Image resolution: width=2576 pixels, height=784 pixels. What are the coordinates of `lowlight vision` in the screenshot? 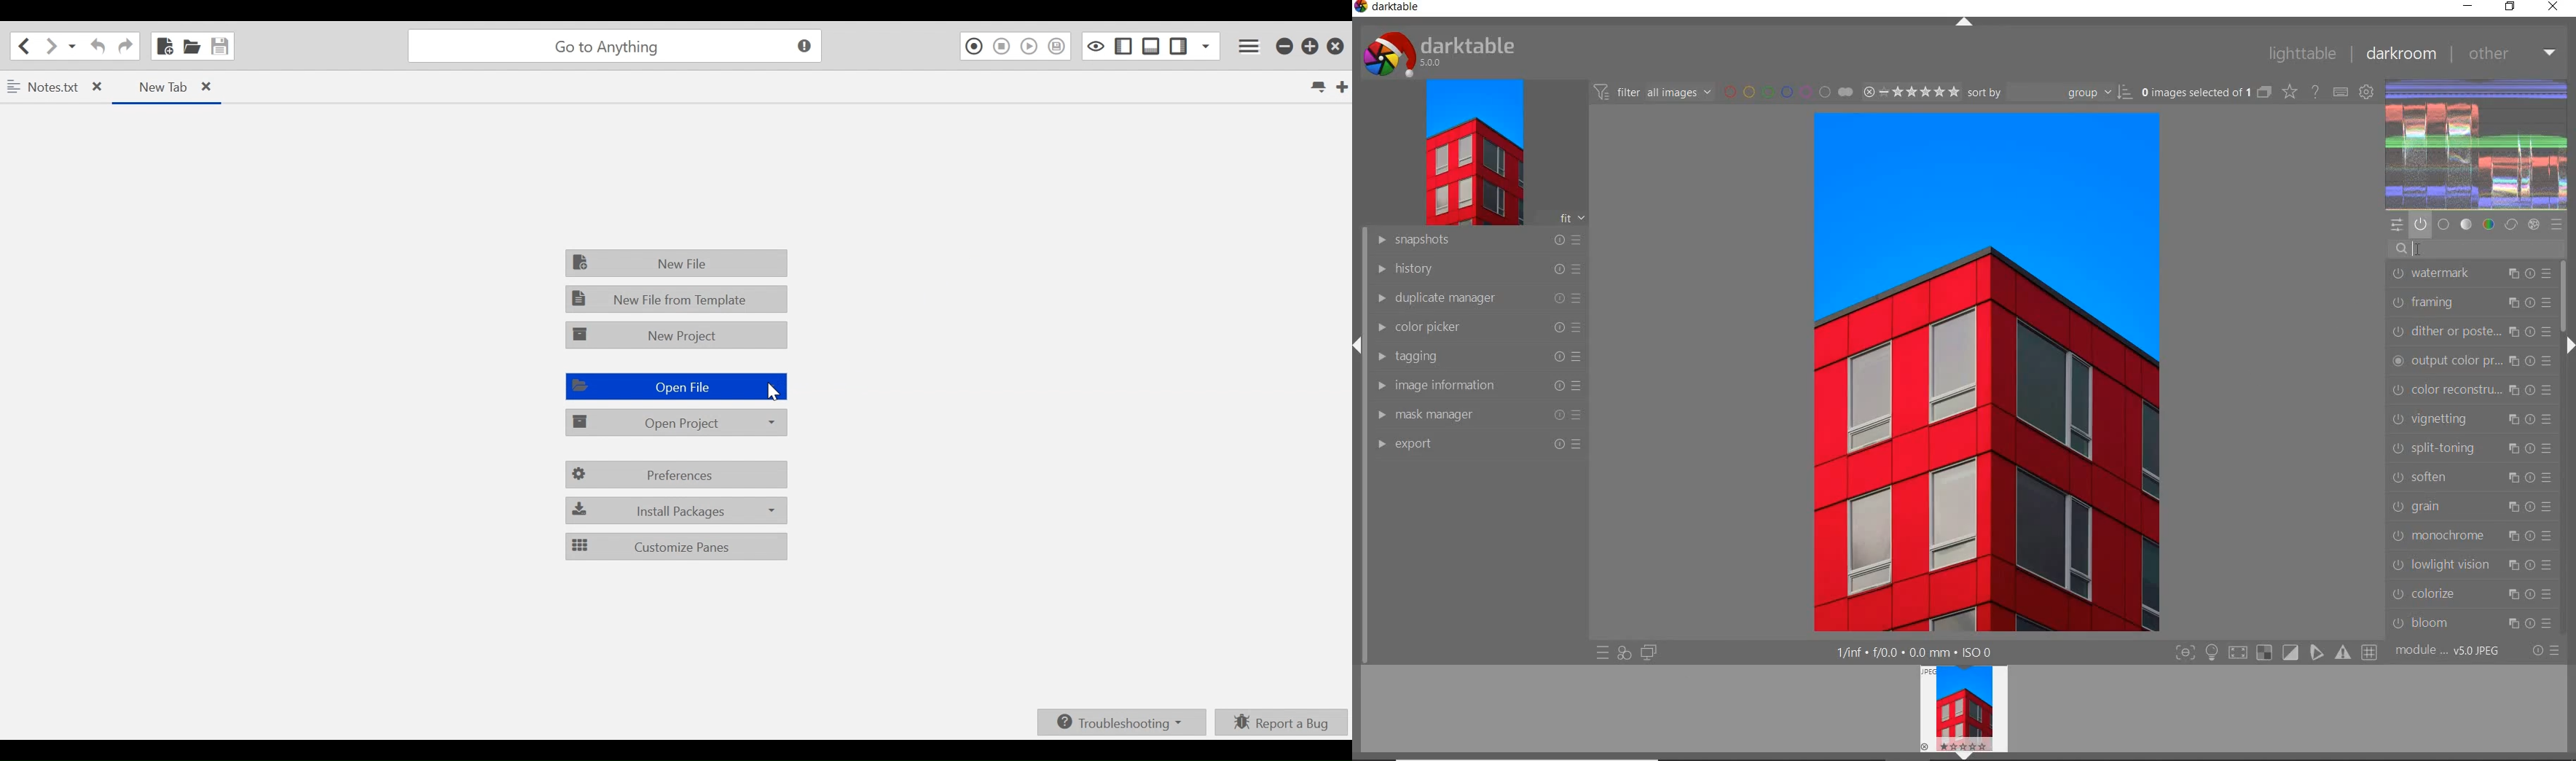 It's located at (2473, 565).